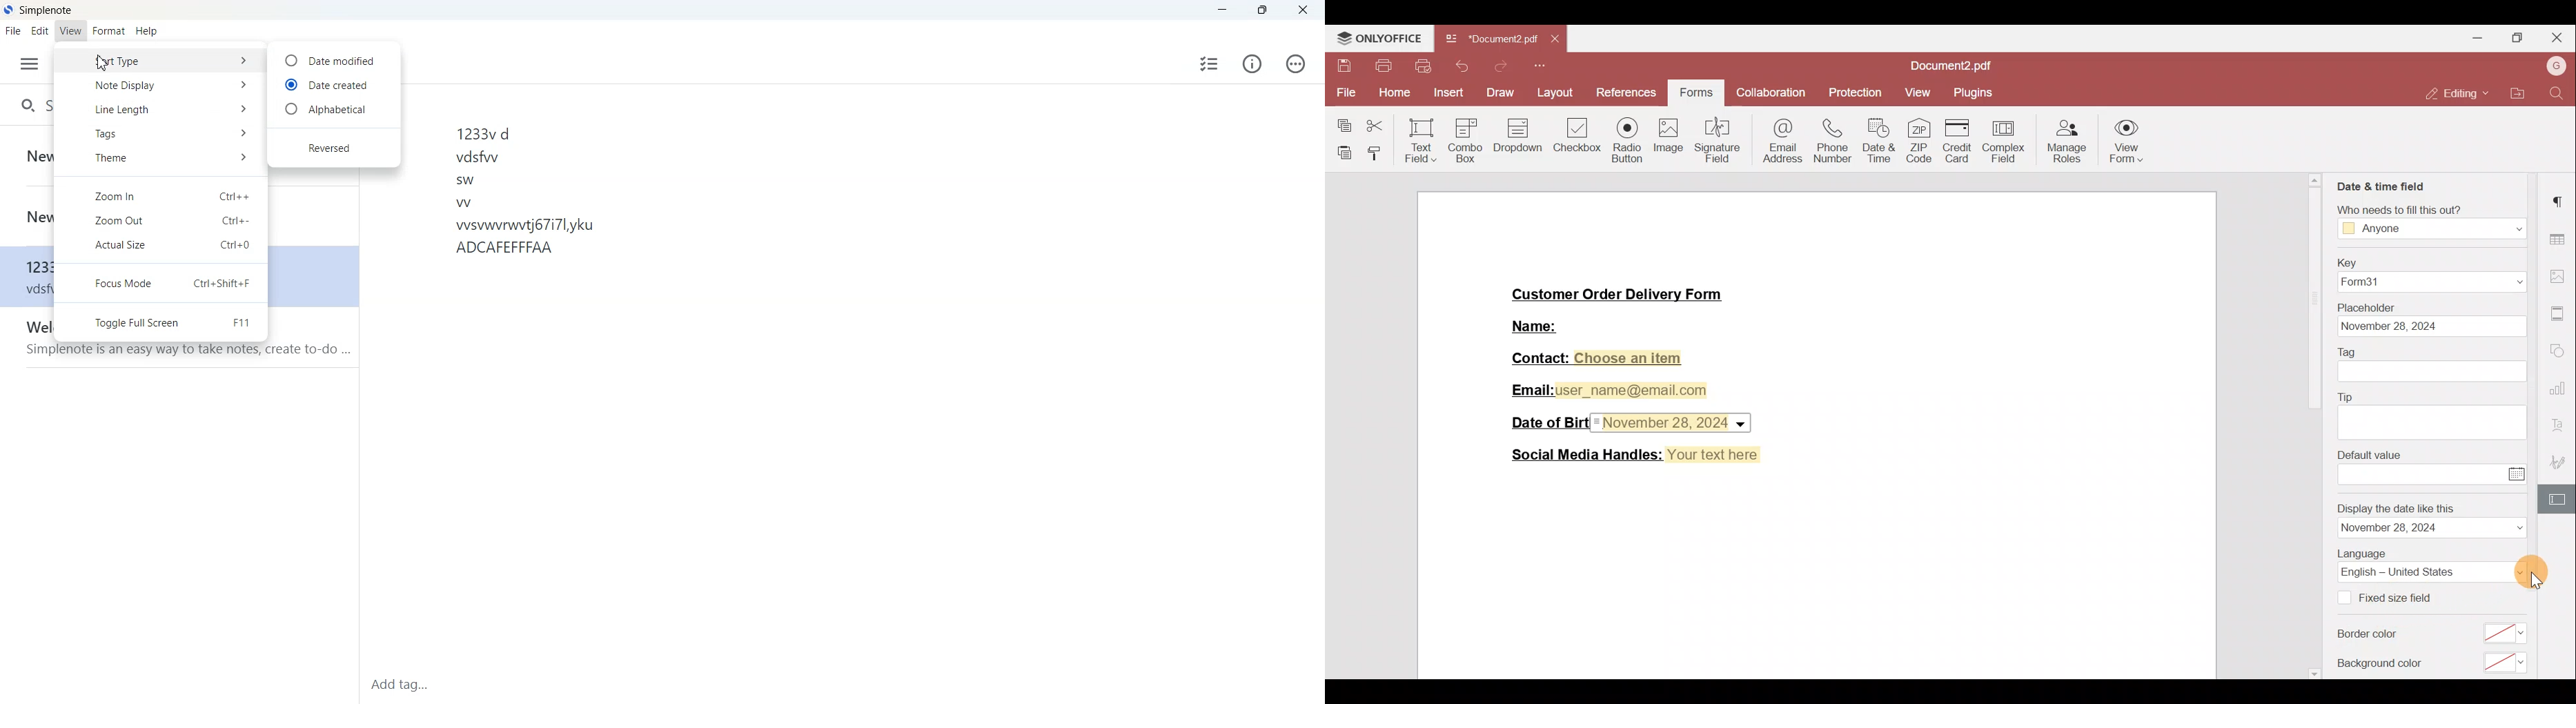 This screenshot has height=728, width=2576. What do you see at coordinates (1341, 149) in the screenshot?
I see `Paste` at bounding box center [1341, 149].